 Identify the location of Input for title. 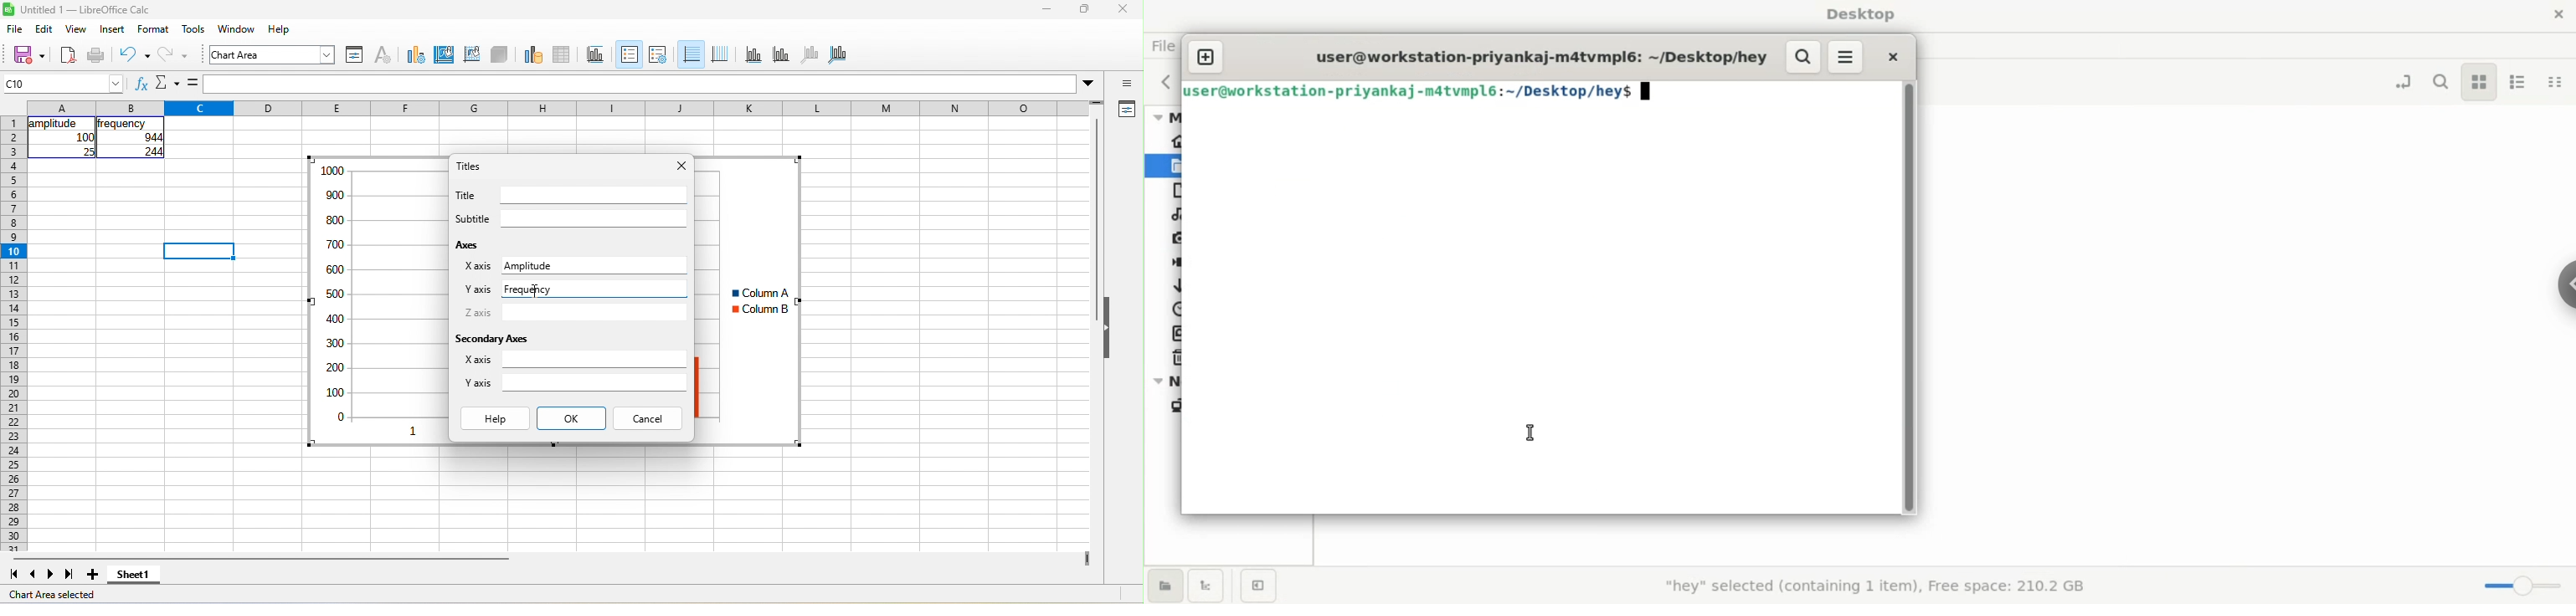
(594, 195).